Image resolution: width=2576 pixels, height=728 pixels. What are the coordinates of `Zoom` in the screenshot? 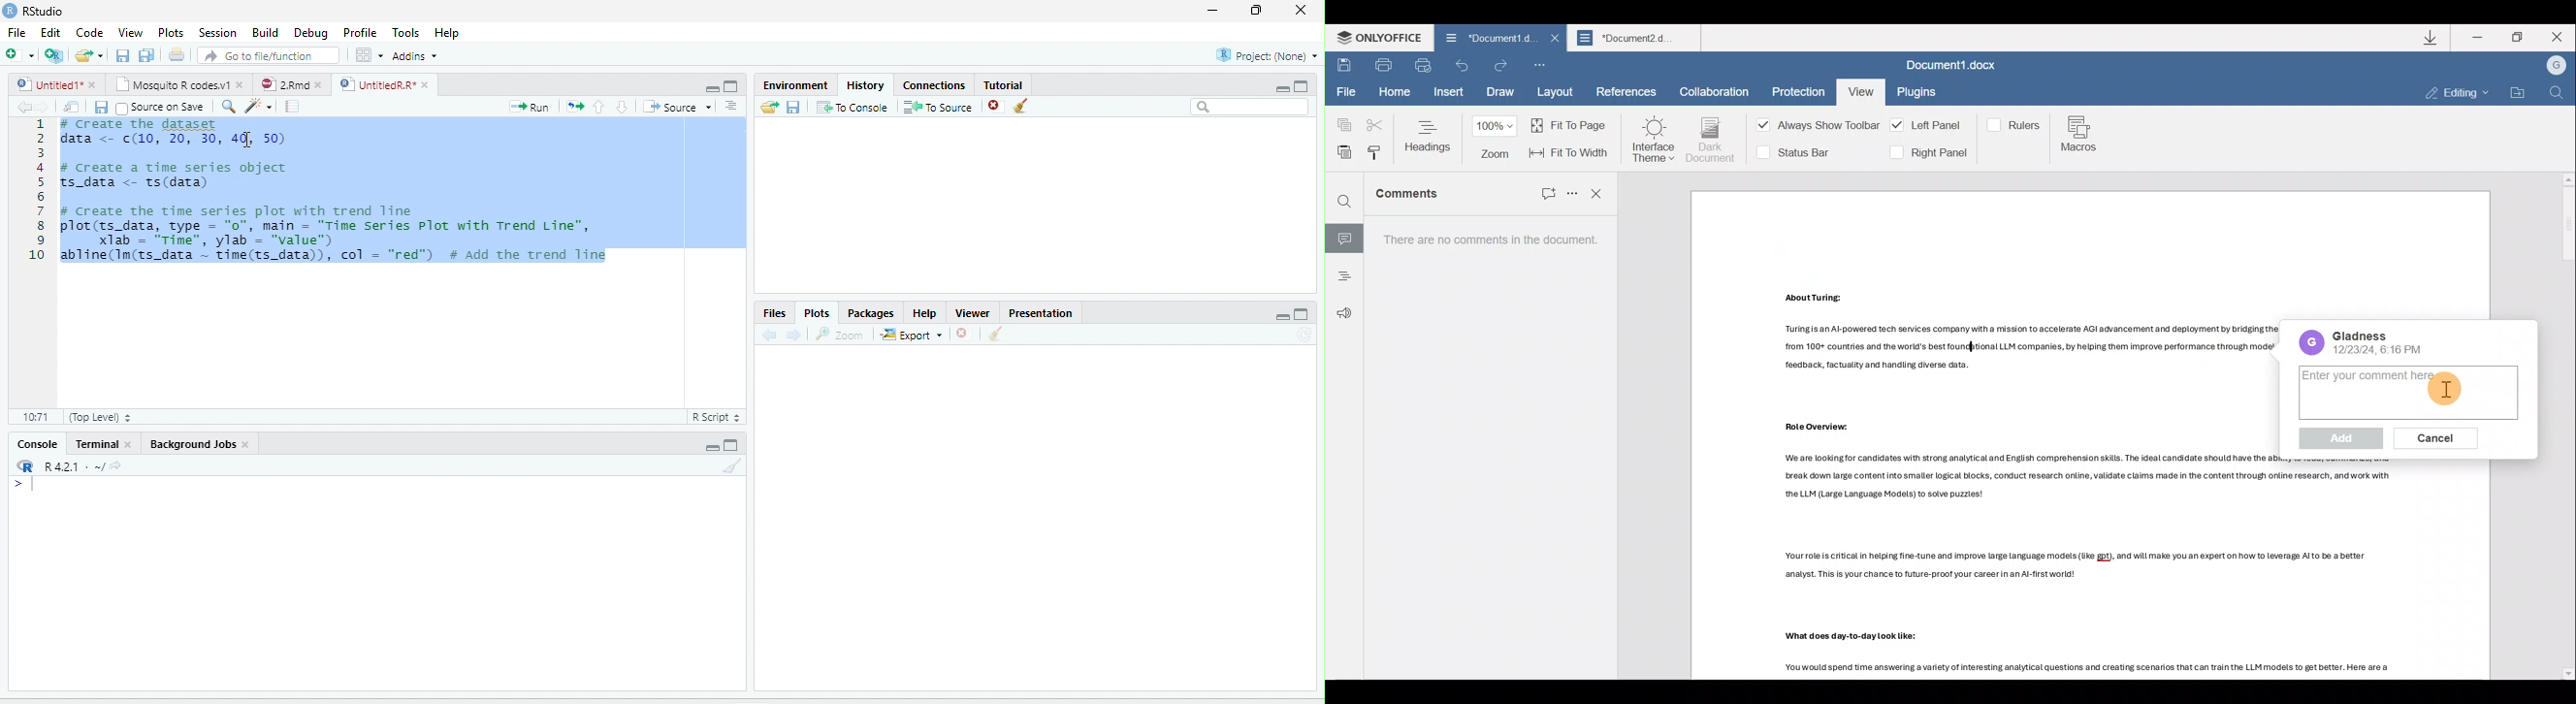 It's located at (841, 334).